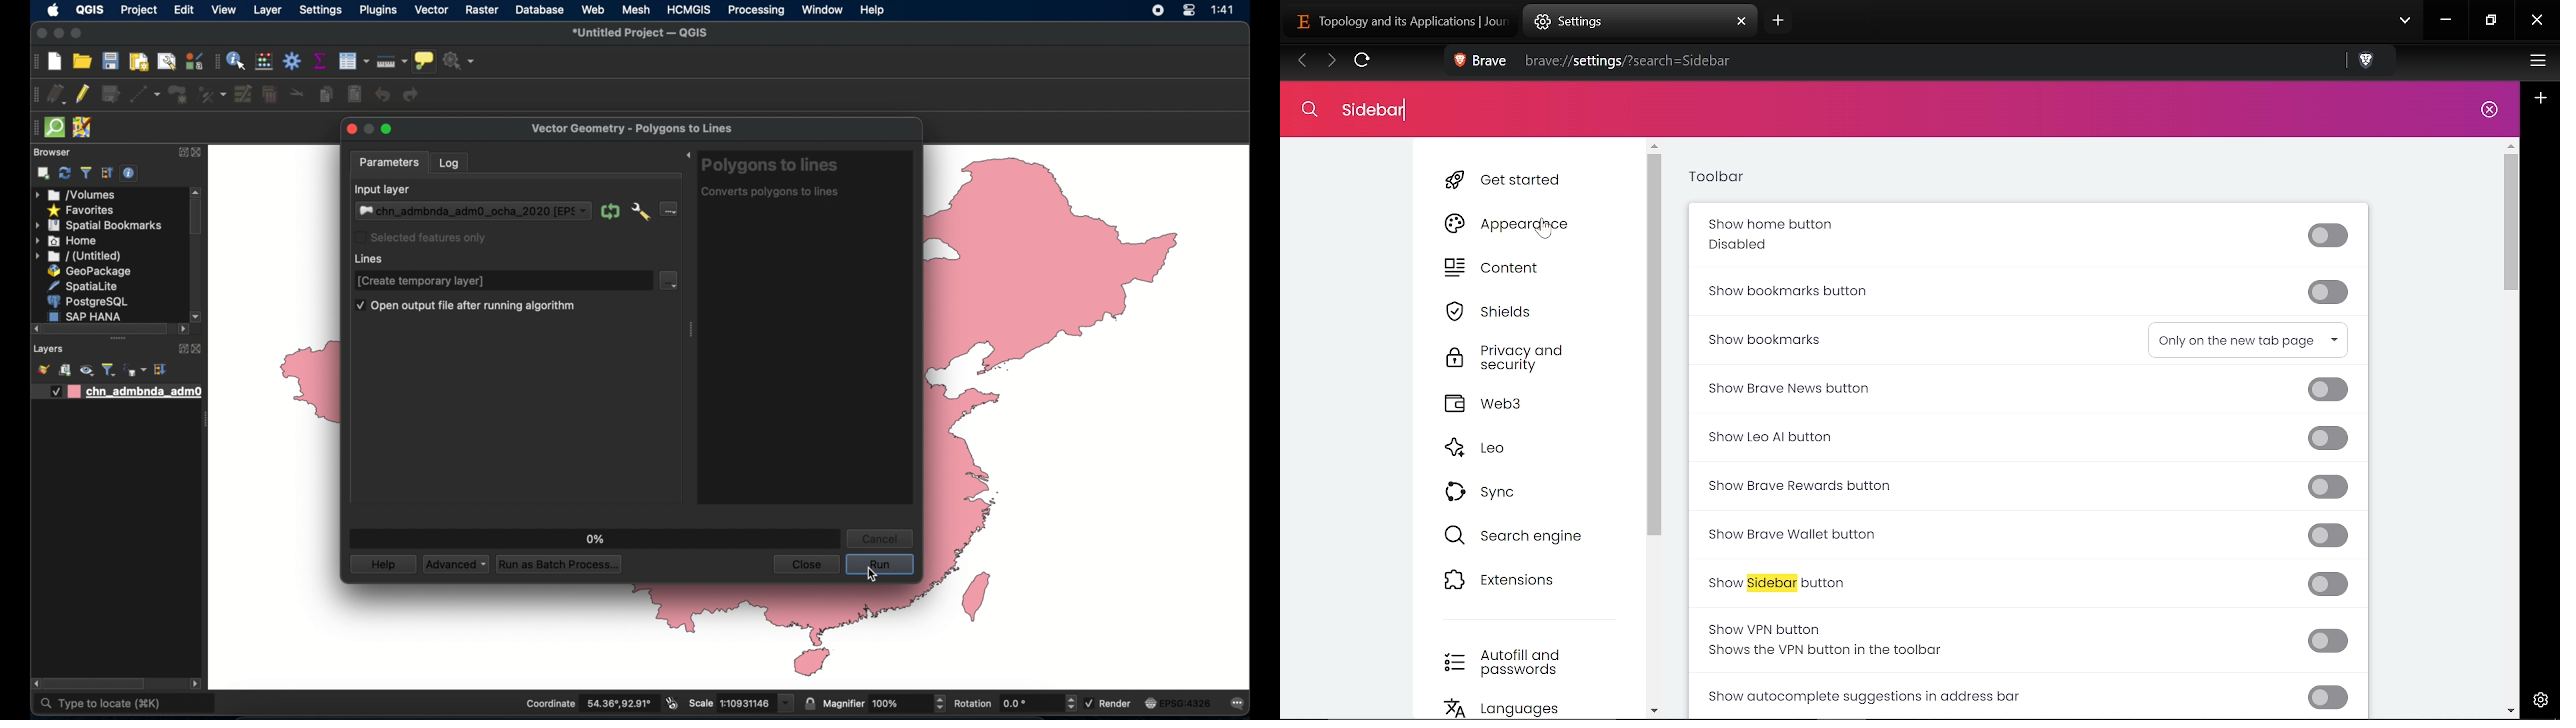 The width and height of the screenshot is (2576, 728). Describe the element at coordinates (809, 703) in the screenshot. I see `lock scale` at that location.